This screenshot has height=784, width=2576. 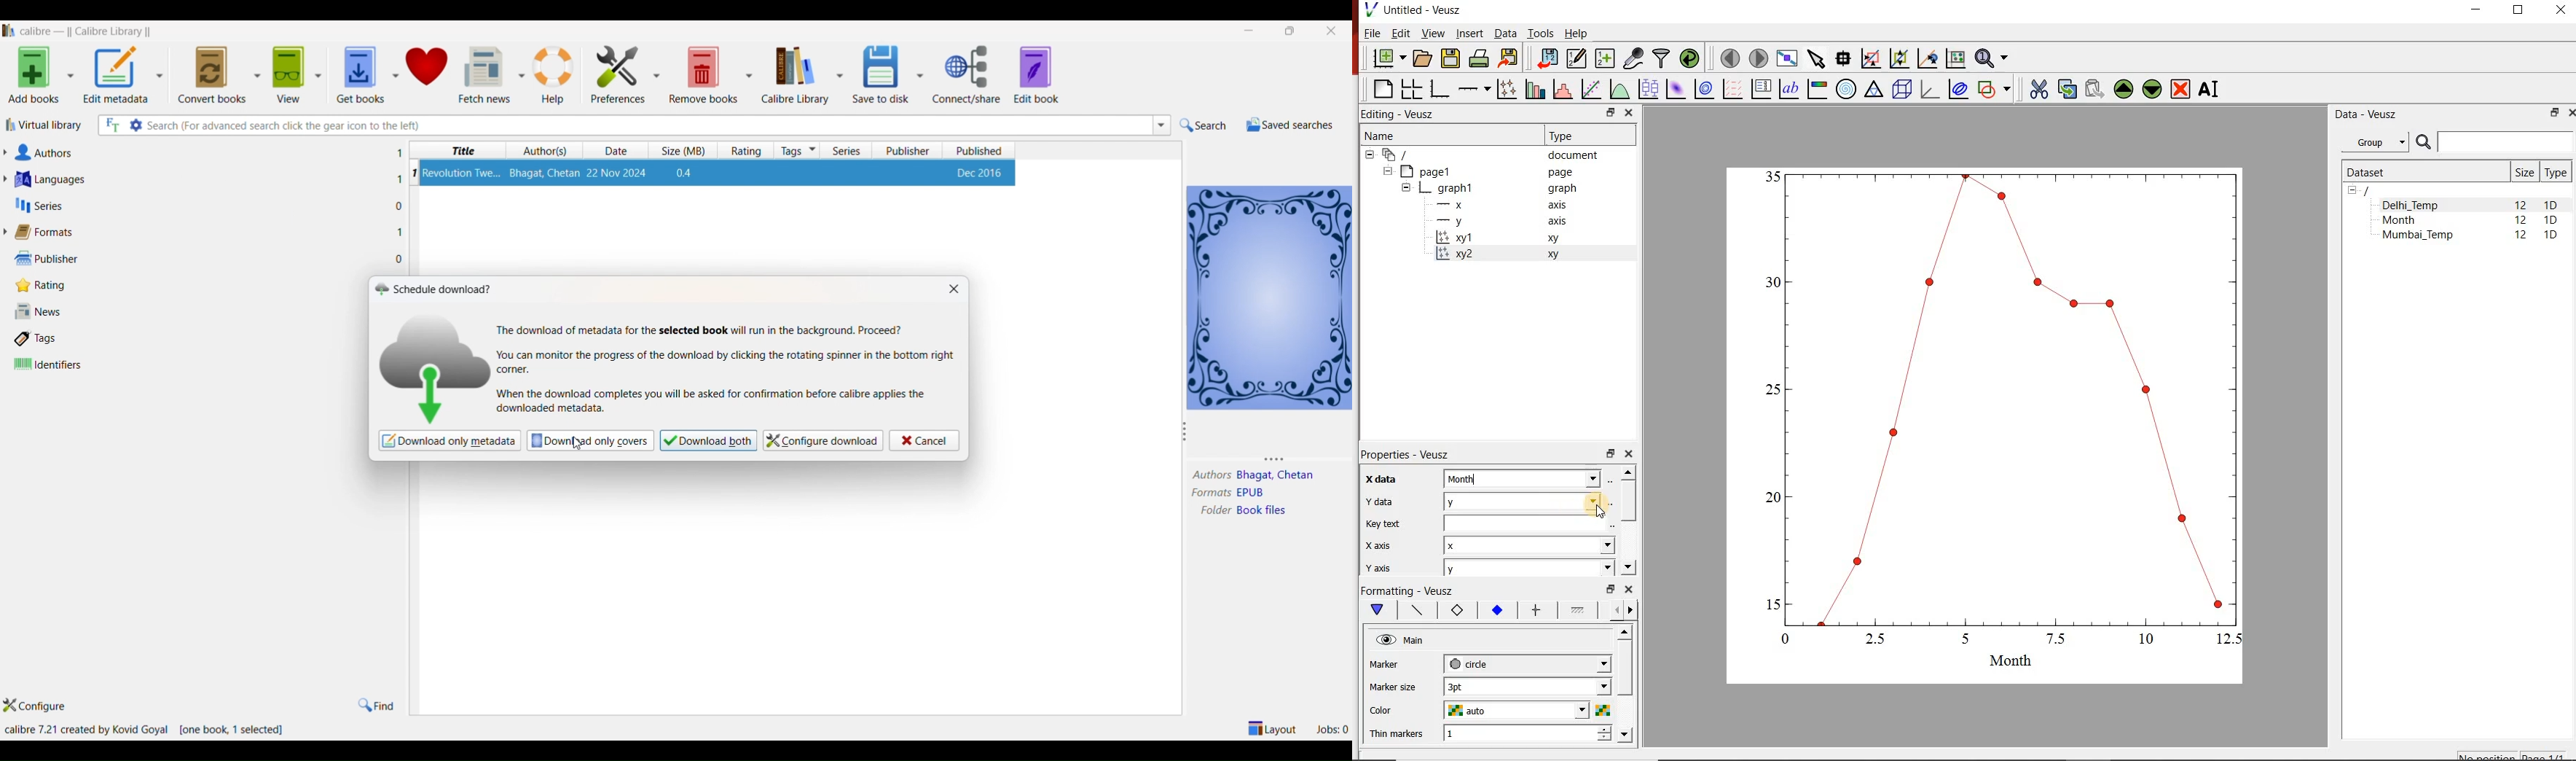 What do you see at coordinates (713, 402) in the screenshot?
I see `download related text` at bounding box center [713, 402].